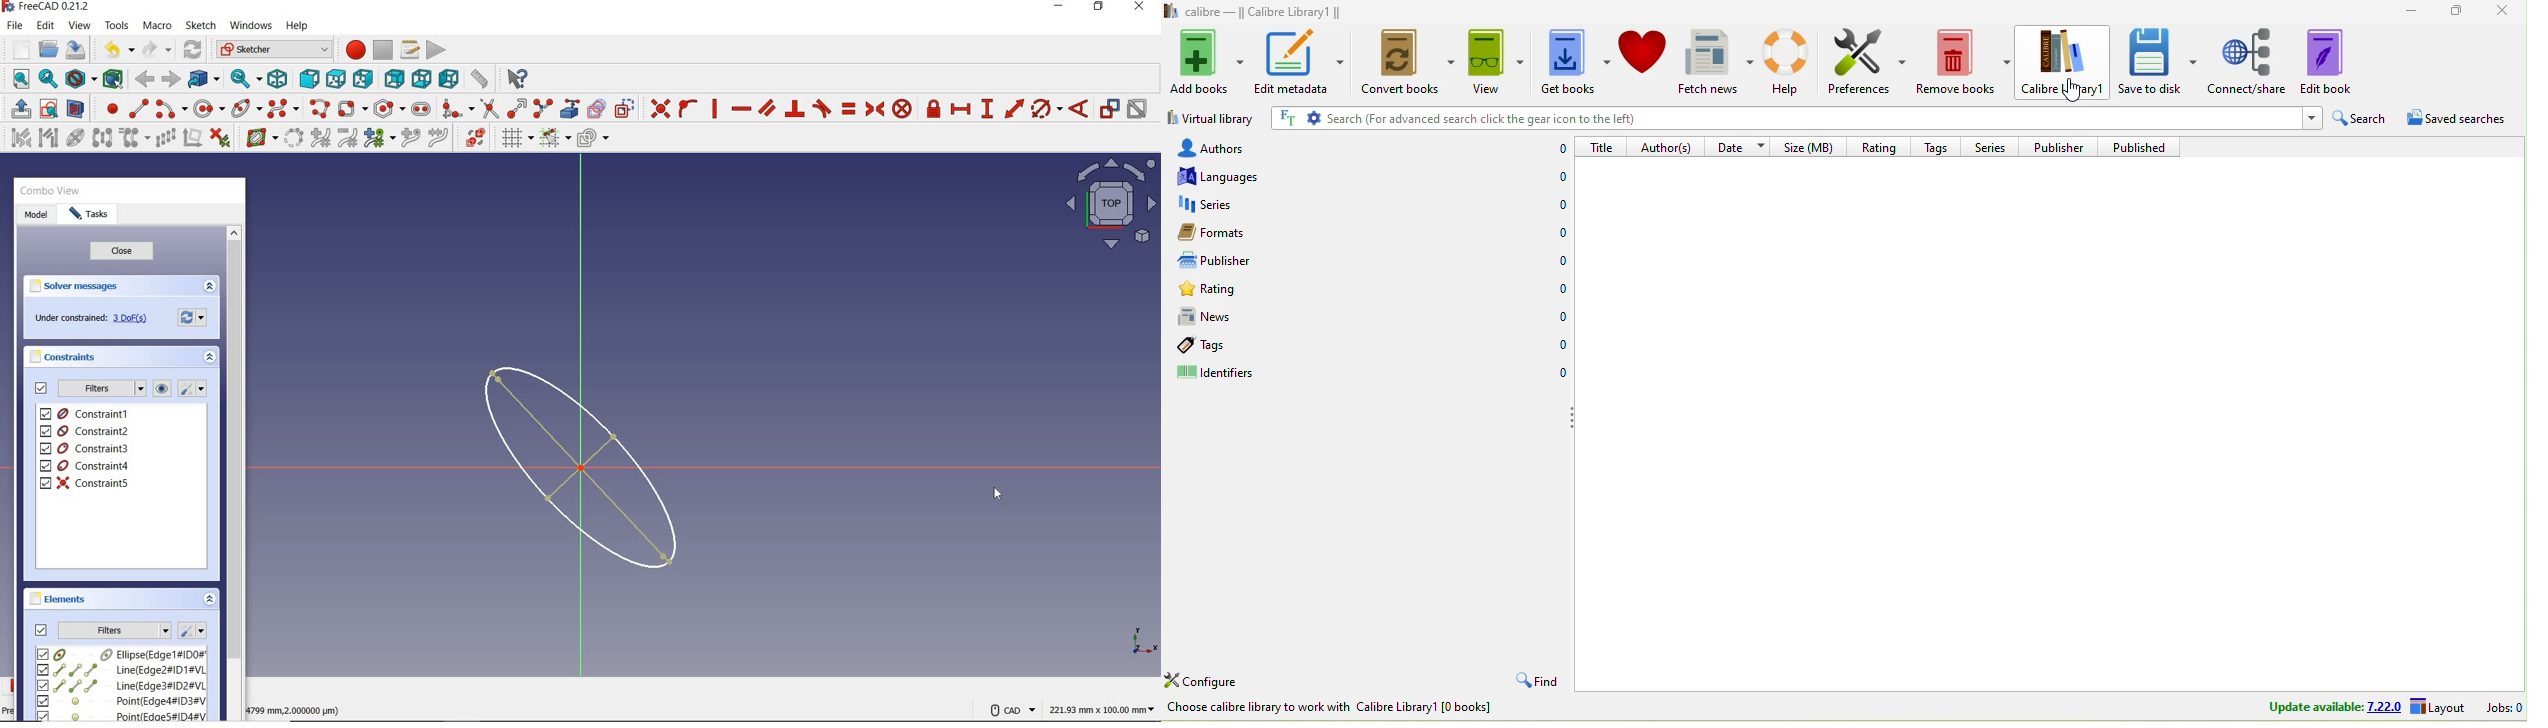 Image resolution: width=2548 pixels, height=728 pixels. What do you see at coordinates (1572, 63) in the screenshot?
I see `get books` at bounding box center [1572, 63].